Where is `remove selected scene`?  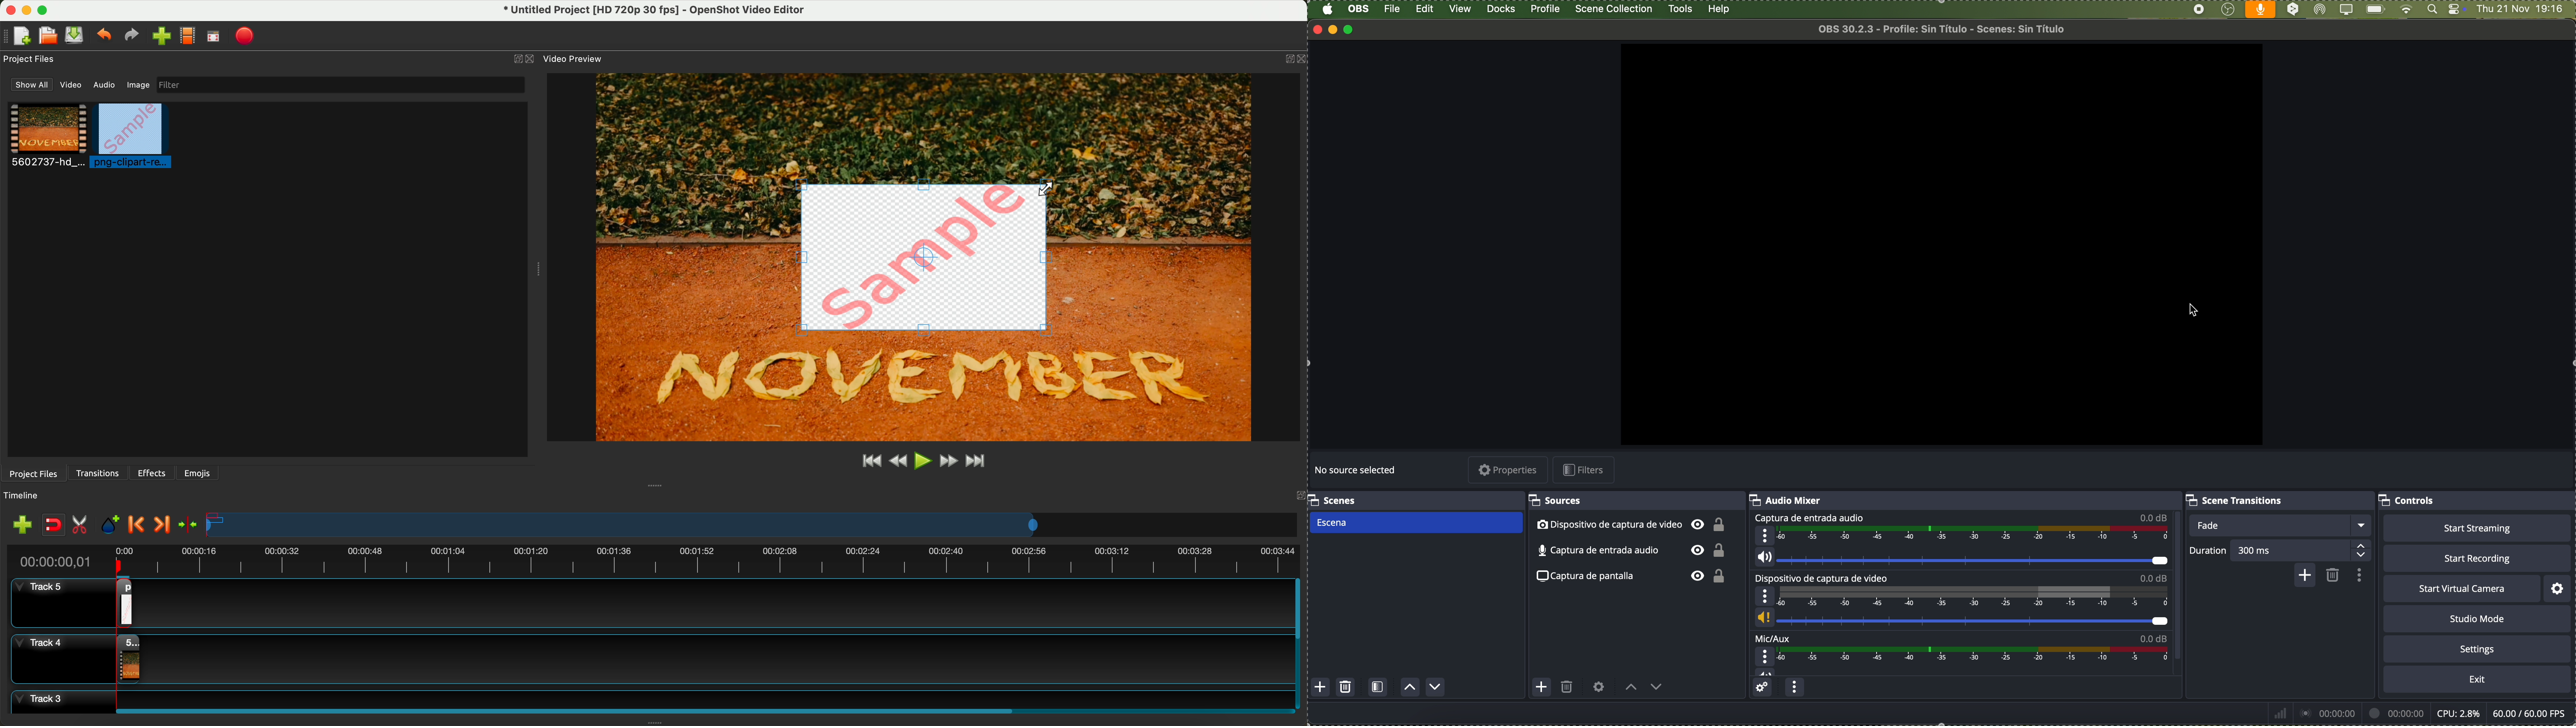
remove selected scene is located at coordinates (1346, 687).